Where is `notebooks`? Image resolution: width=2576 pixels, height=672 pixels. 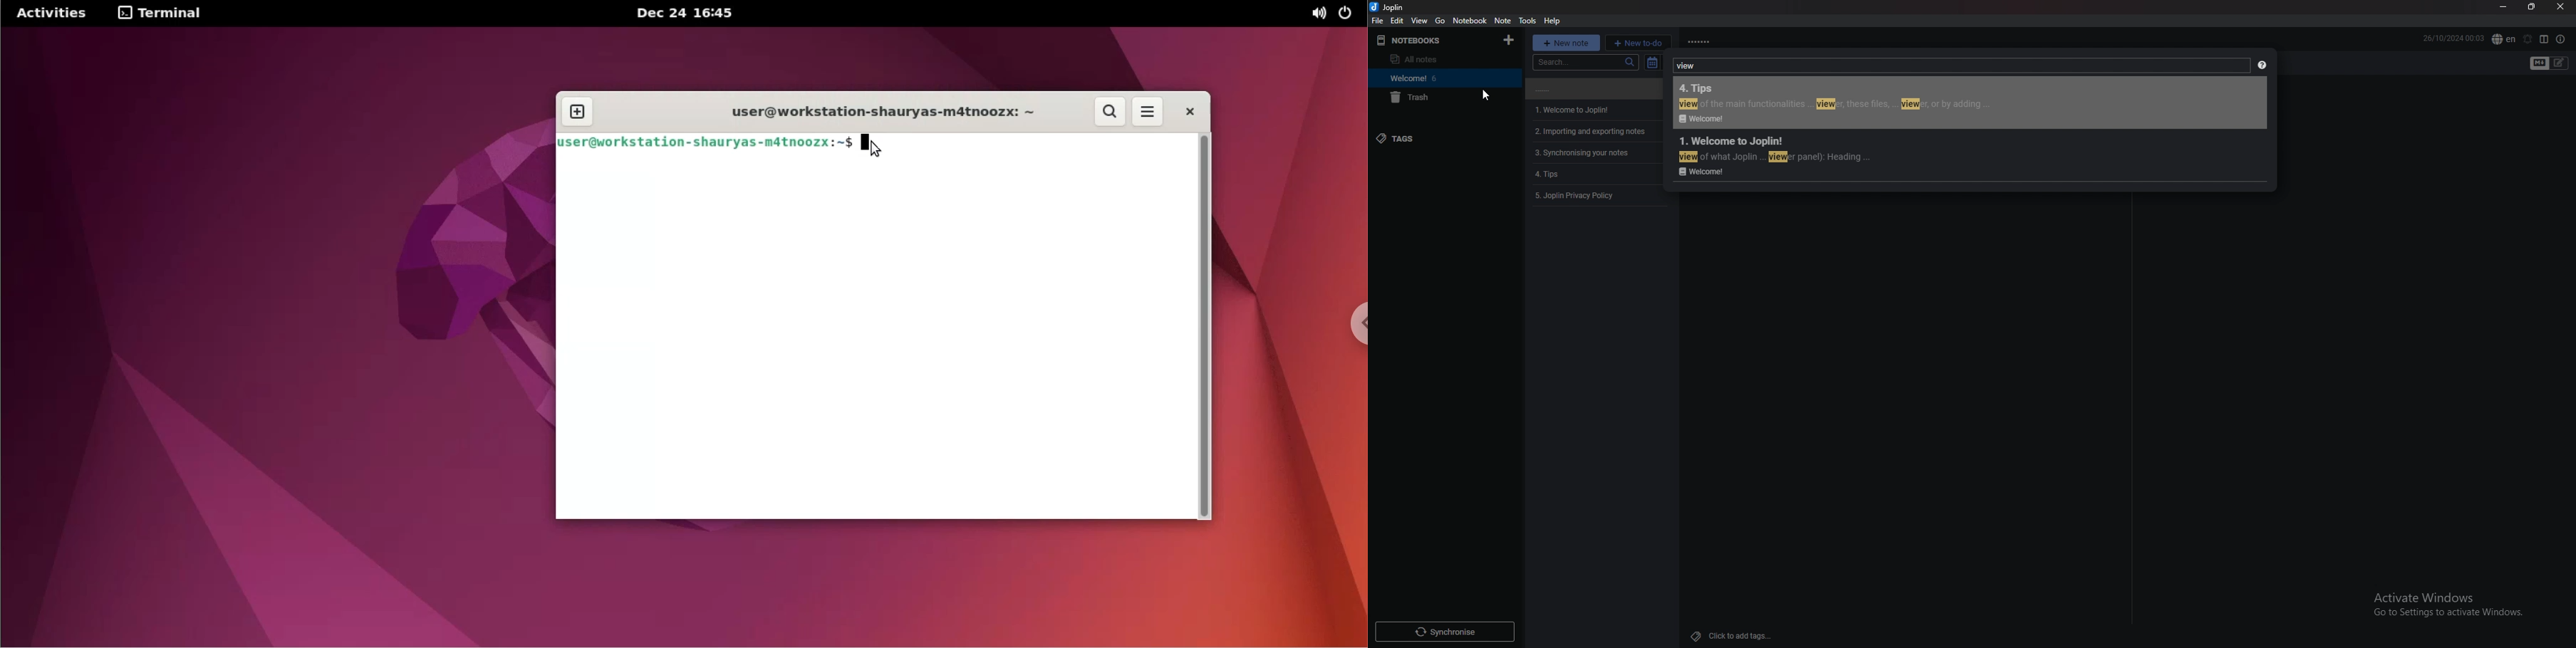
notebooks is located at coordinates (1443, 40).